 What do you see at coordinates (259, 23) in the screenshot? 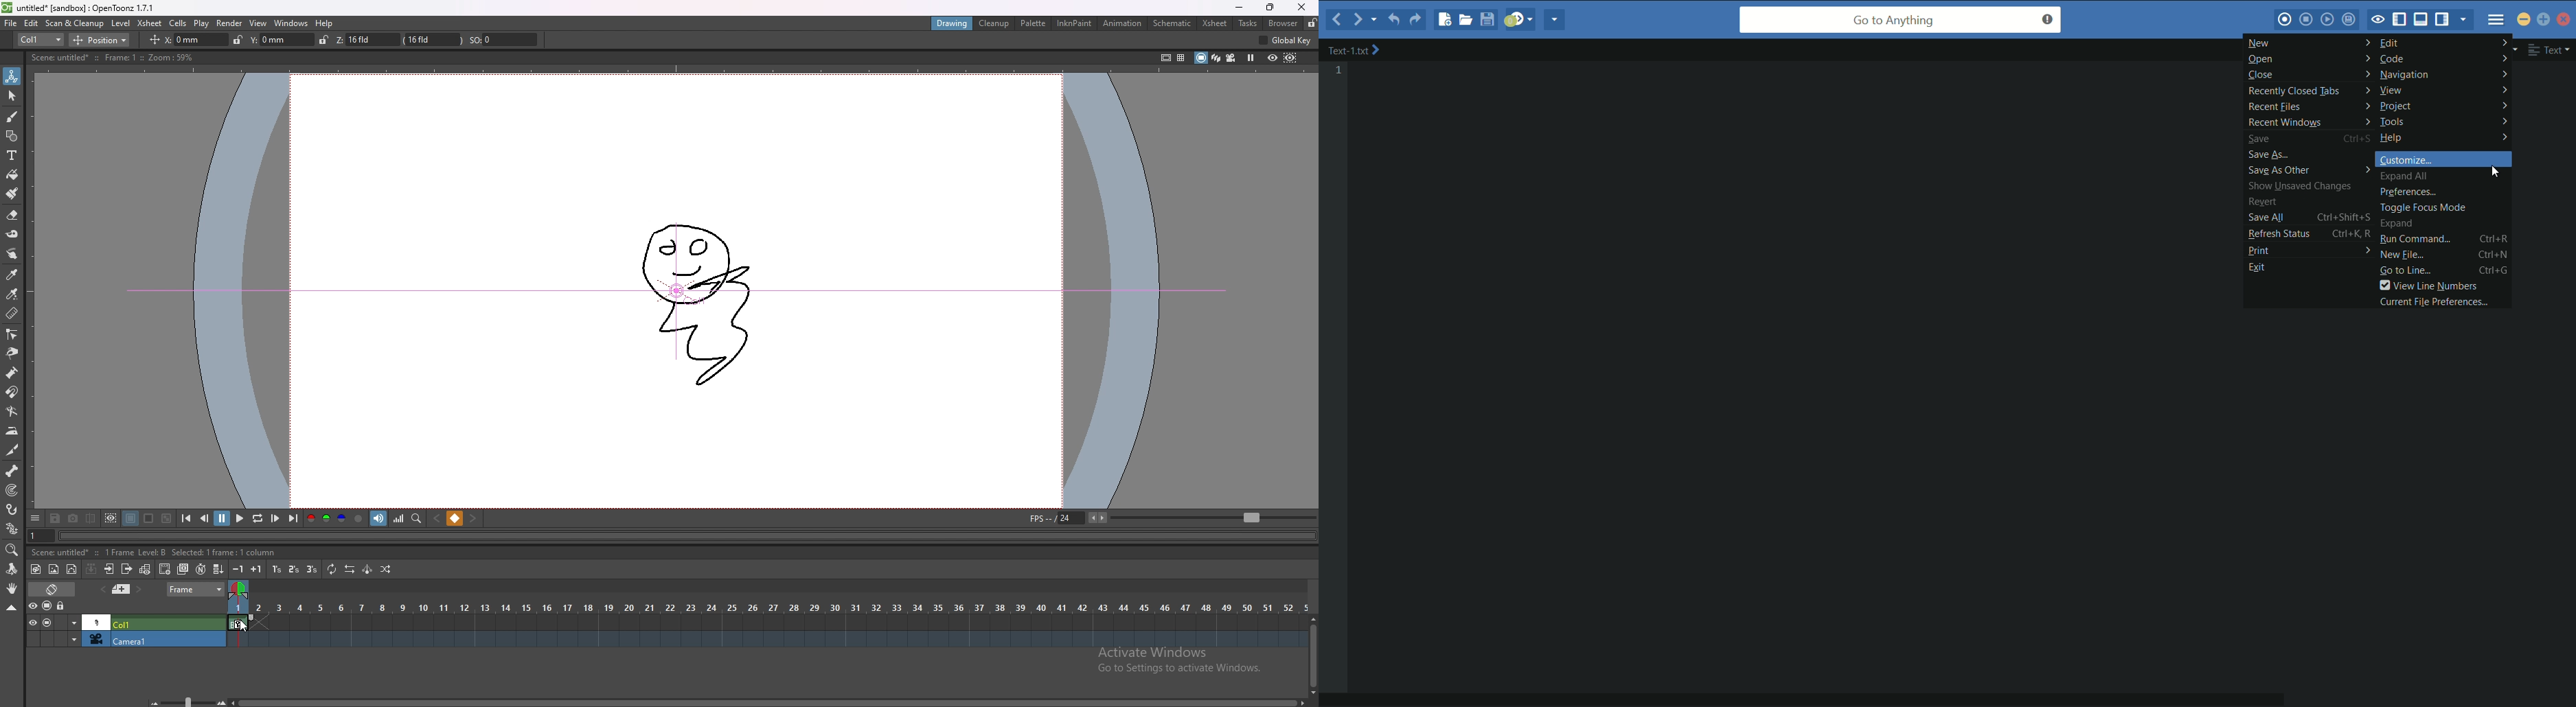
I see `view` at bounding box center [259, 23].